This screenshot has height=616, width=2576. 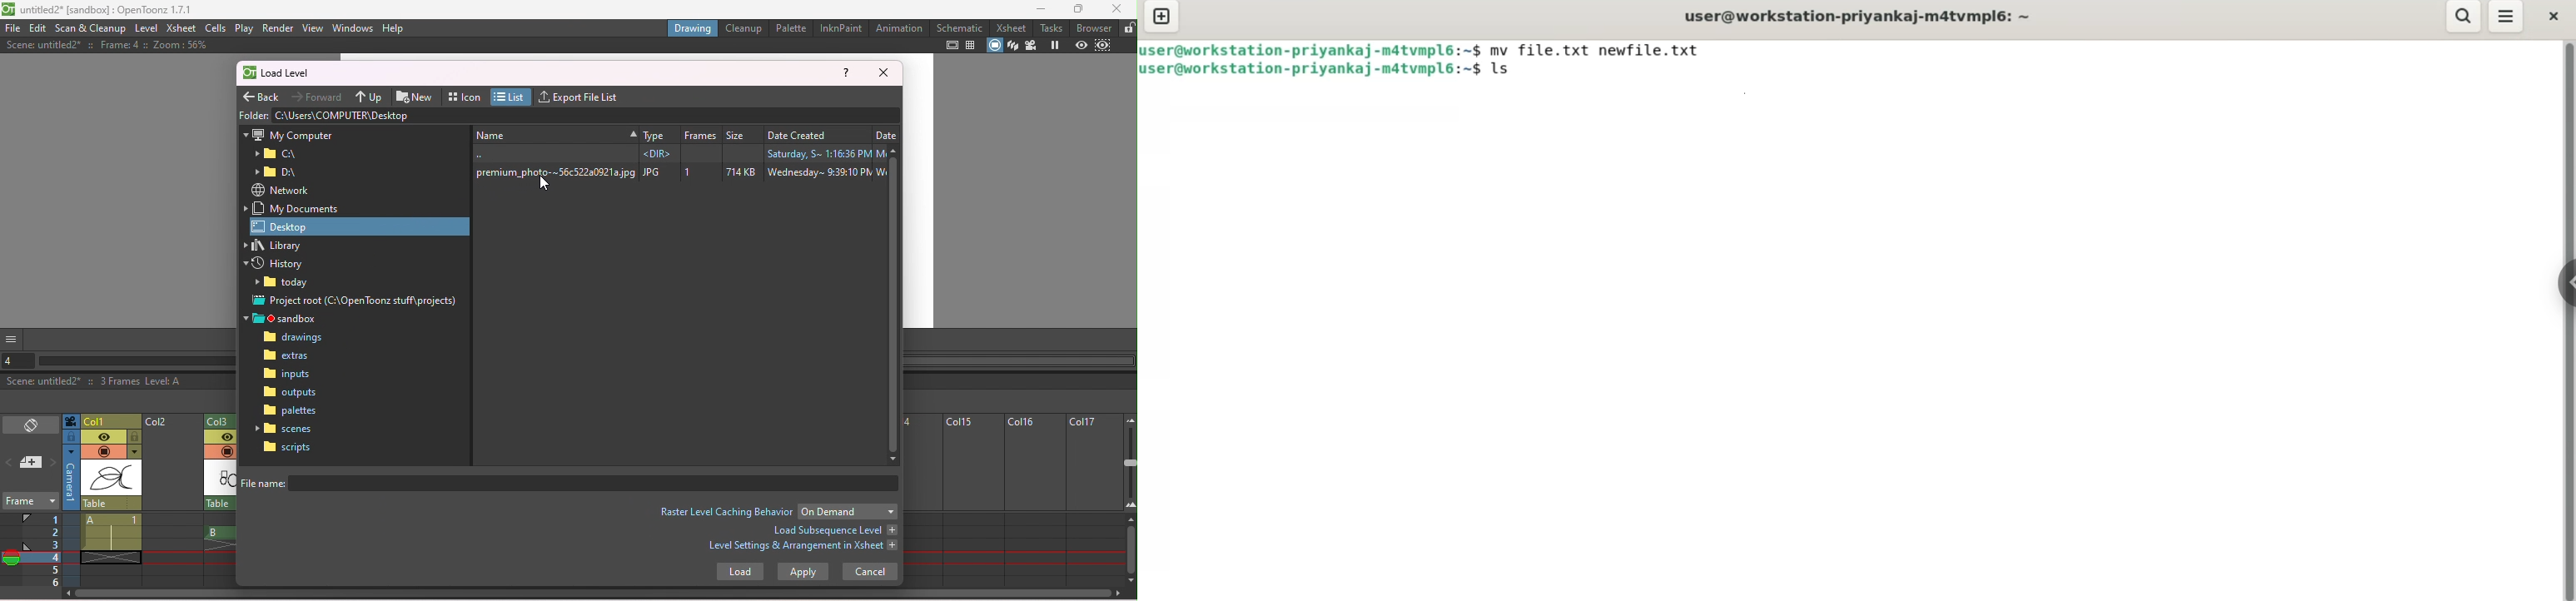 I want to click on Sandbox, so click(x=286, y=319).